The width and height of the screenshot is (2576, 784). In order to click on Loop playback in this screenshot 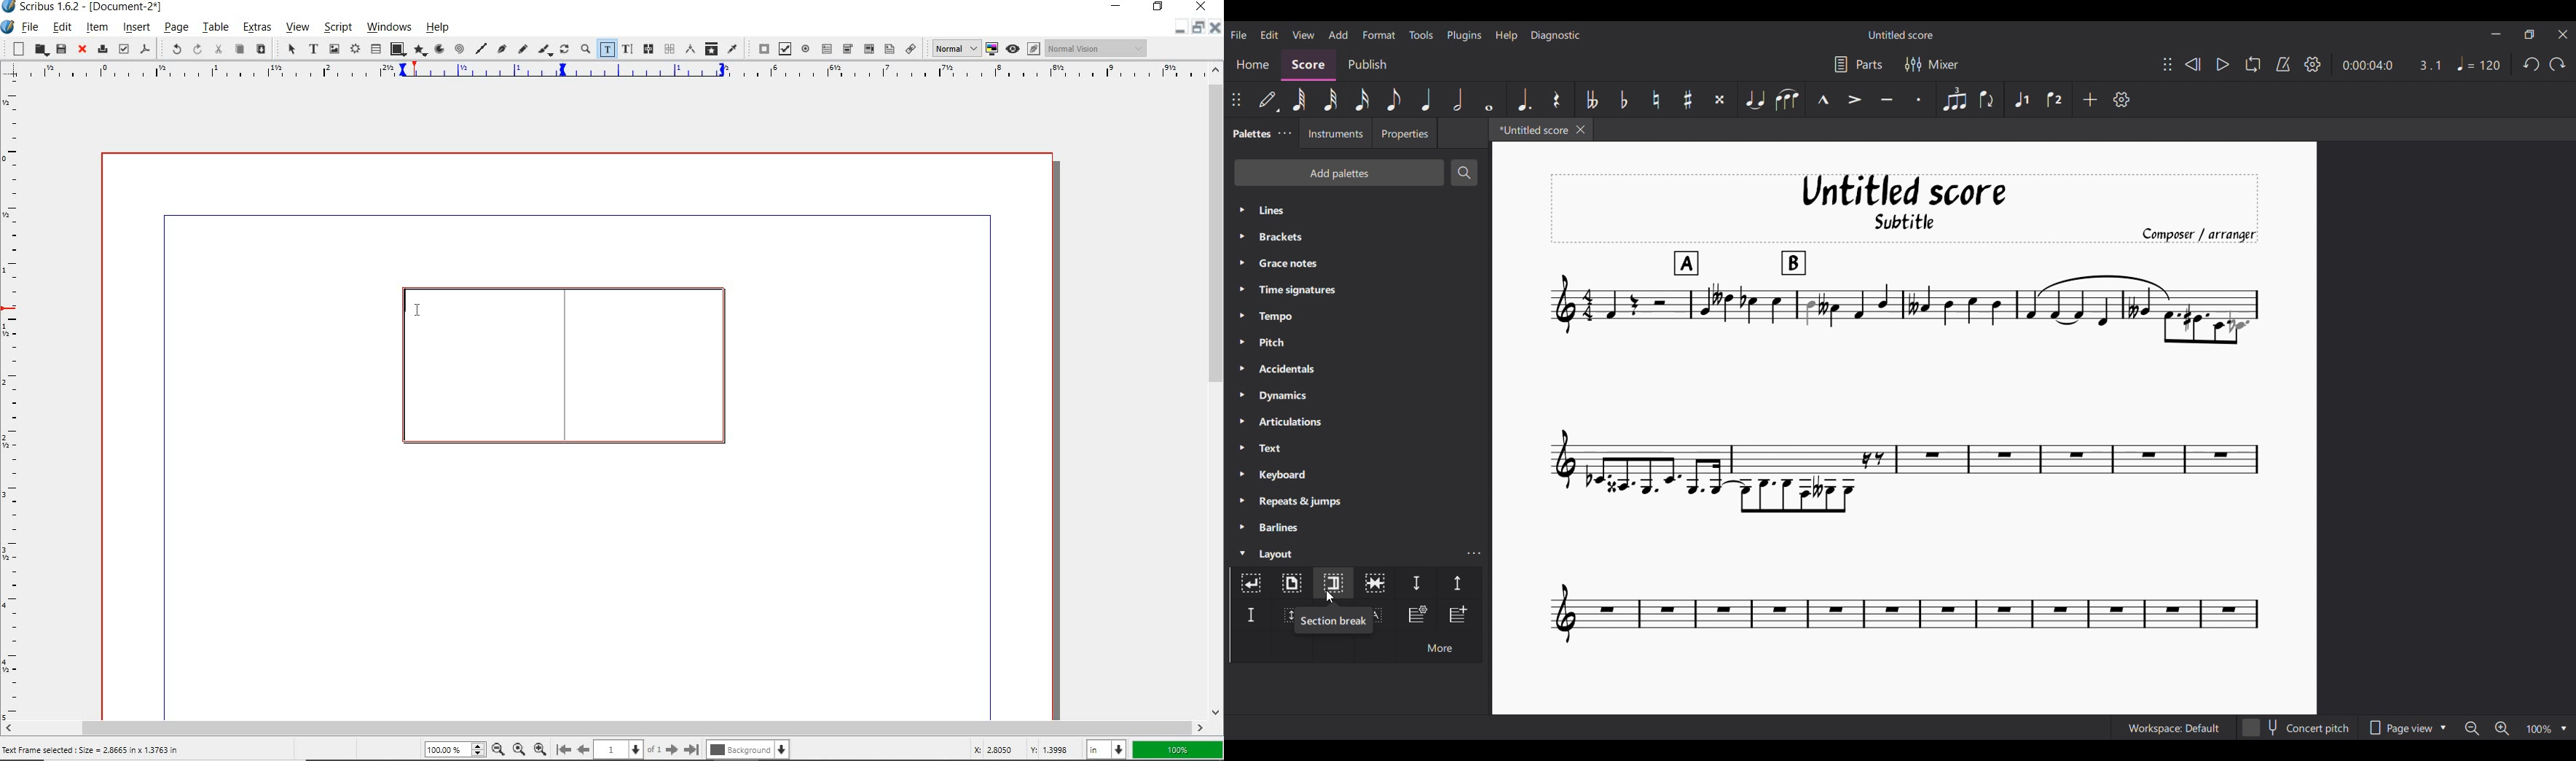, I will do `click(2253, 64)`.